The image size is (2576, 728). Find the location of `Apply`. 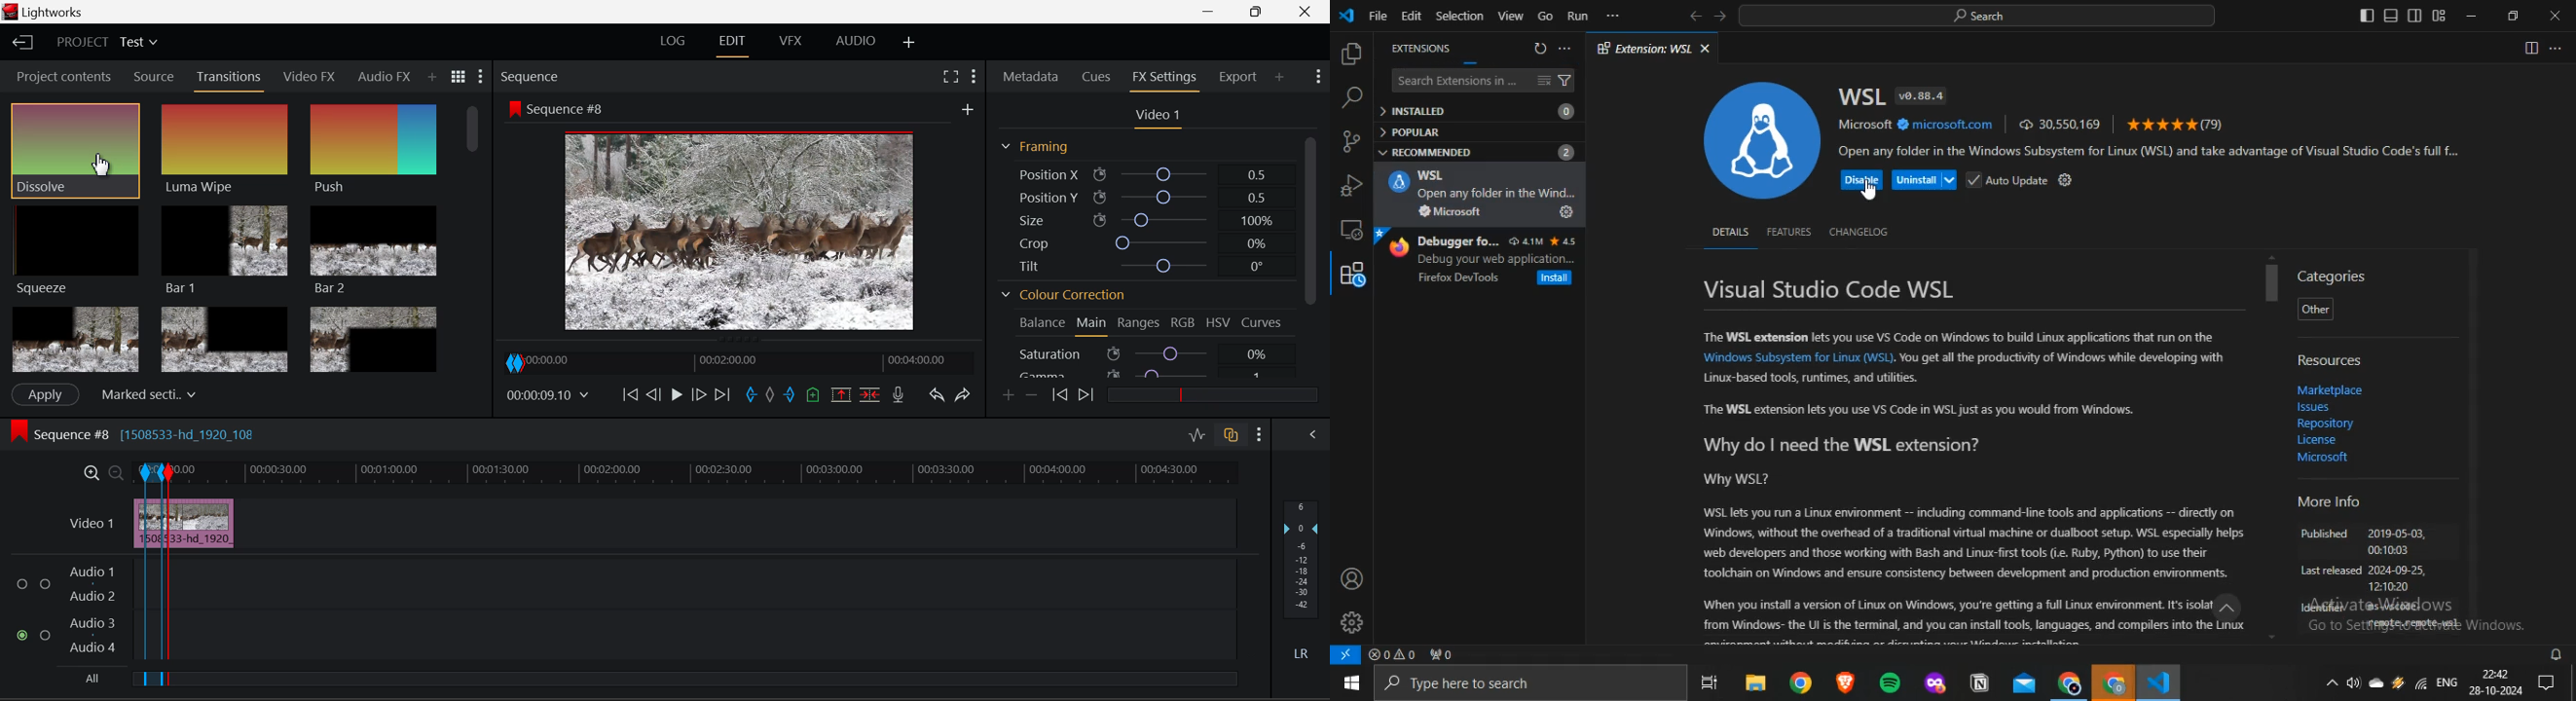

Apply is located at coordinates (46, 395).